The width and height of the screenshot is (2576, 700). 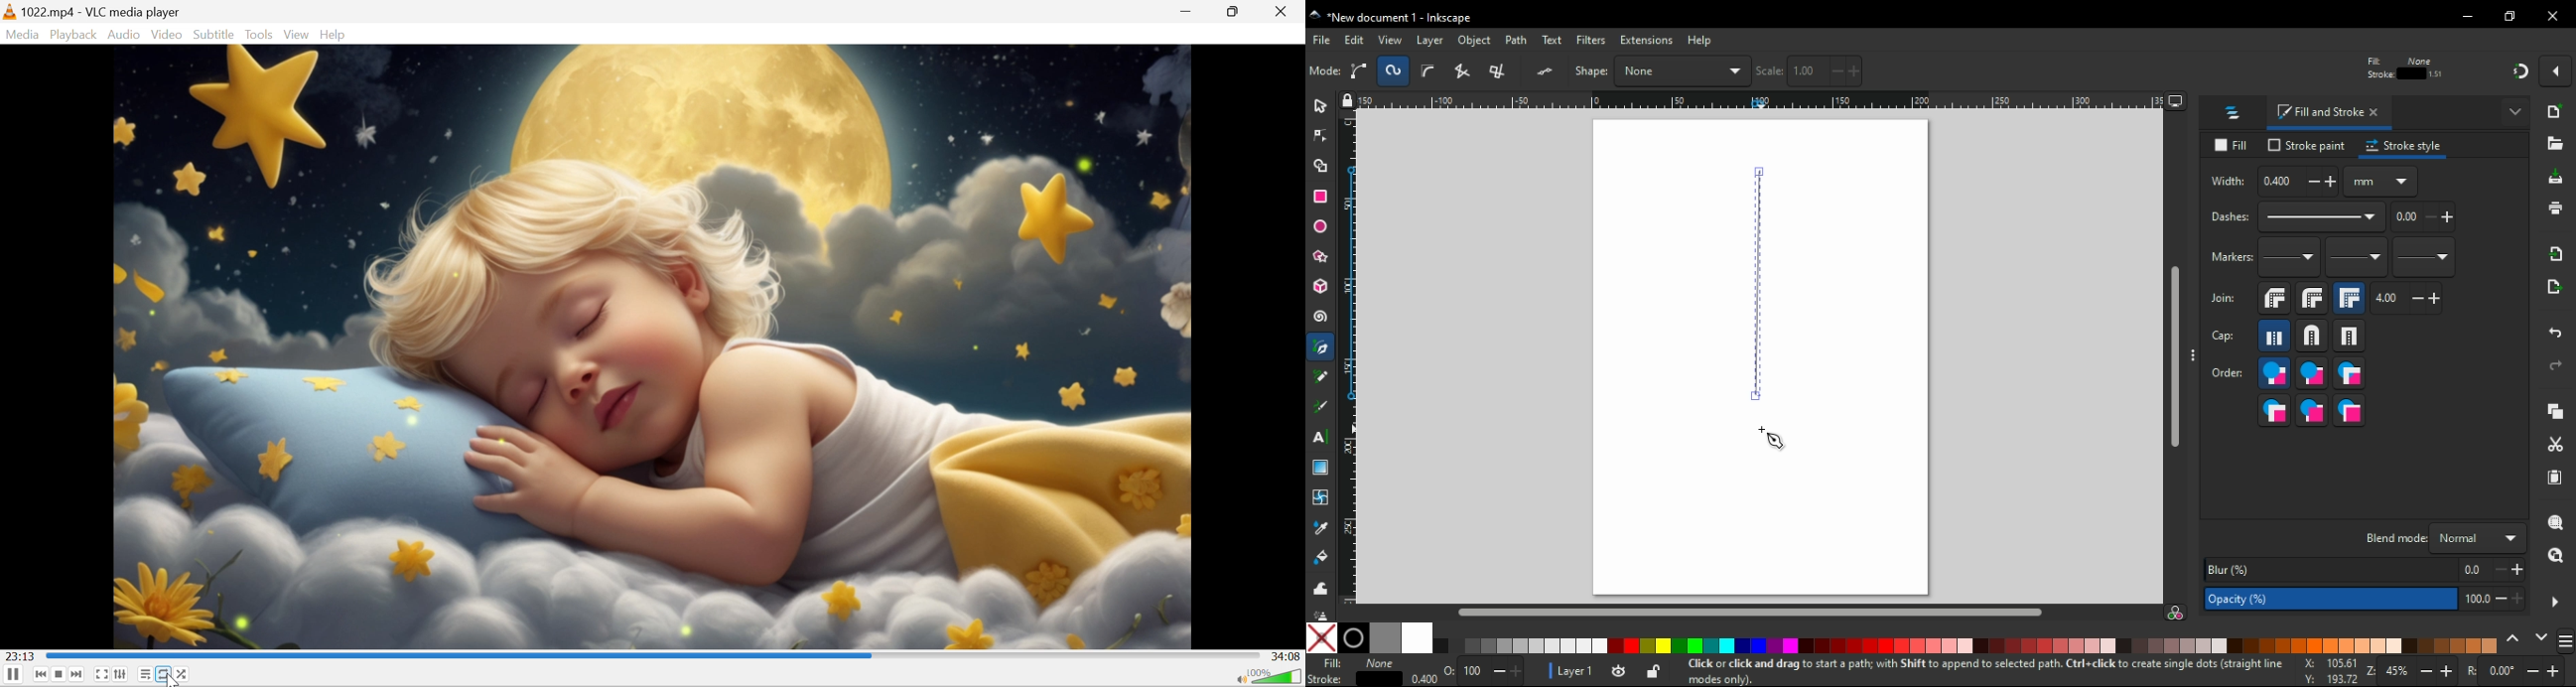 I want to click on color tone pallete, so click(x=2174, y=645).